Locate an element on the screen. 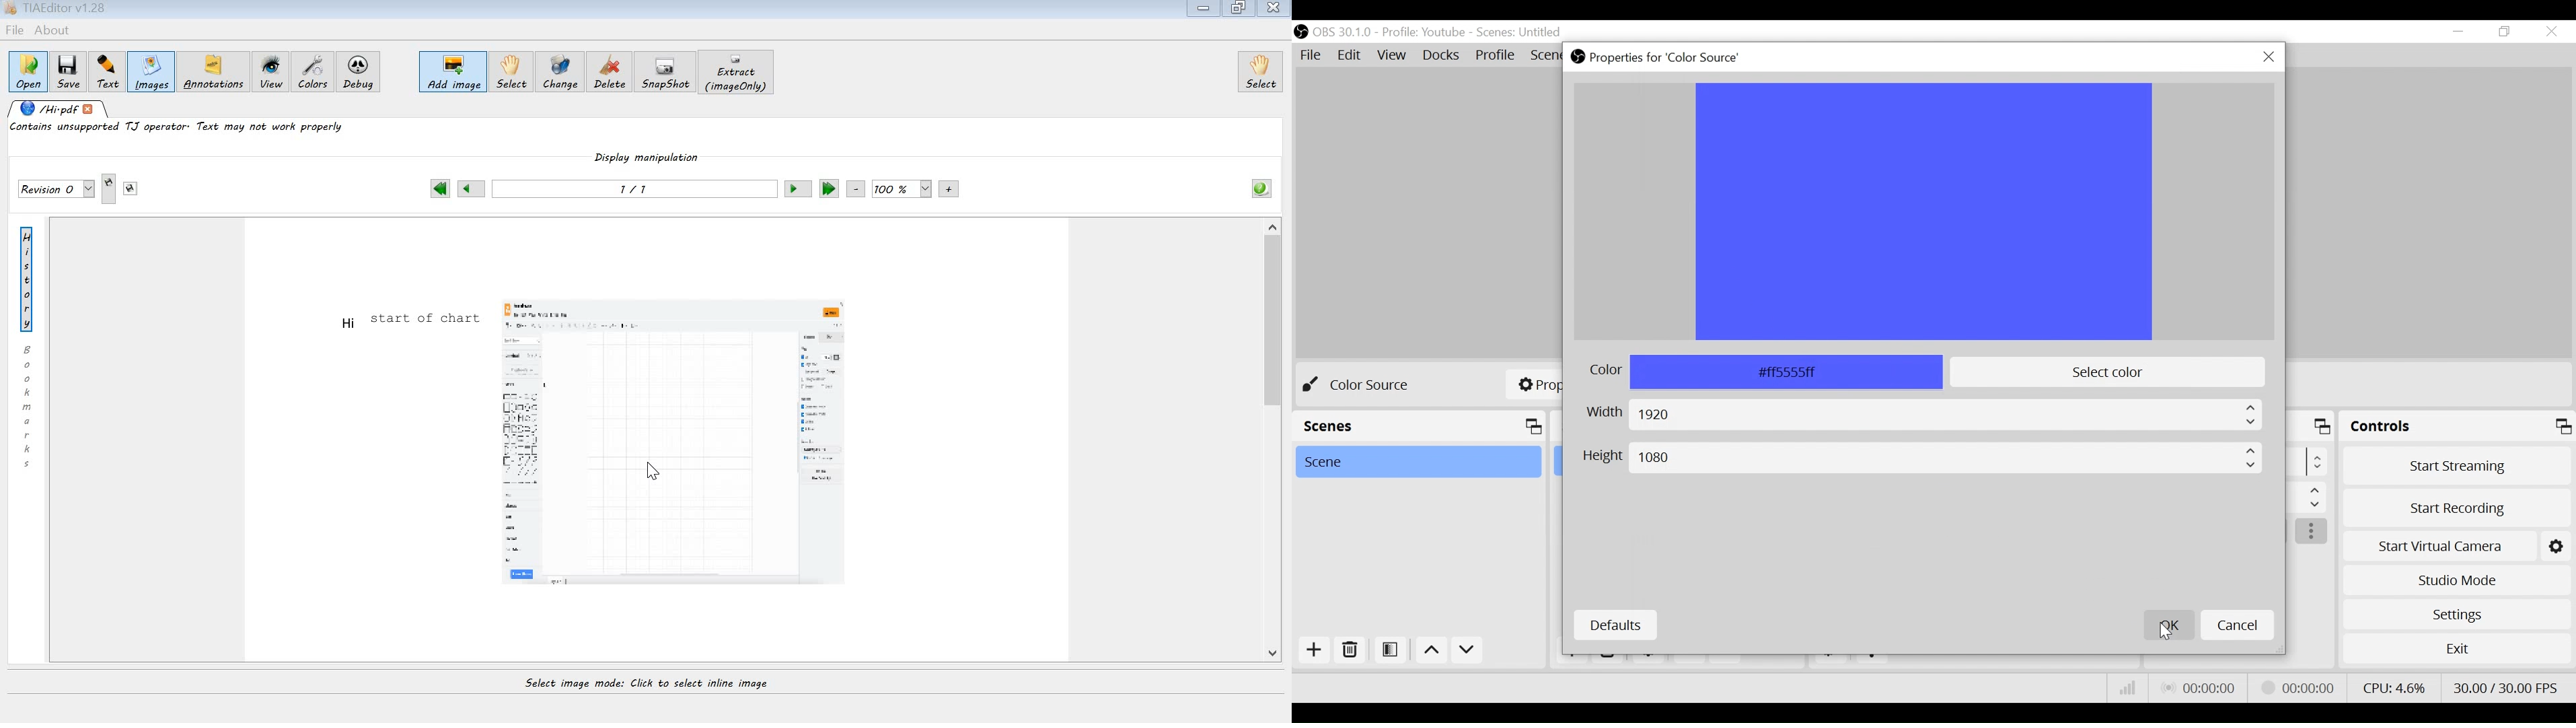  Select Color is located at coordinates (2107, 373).